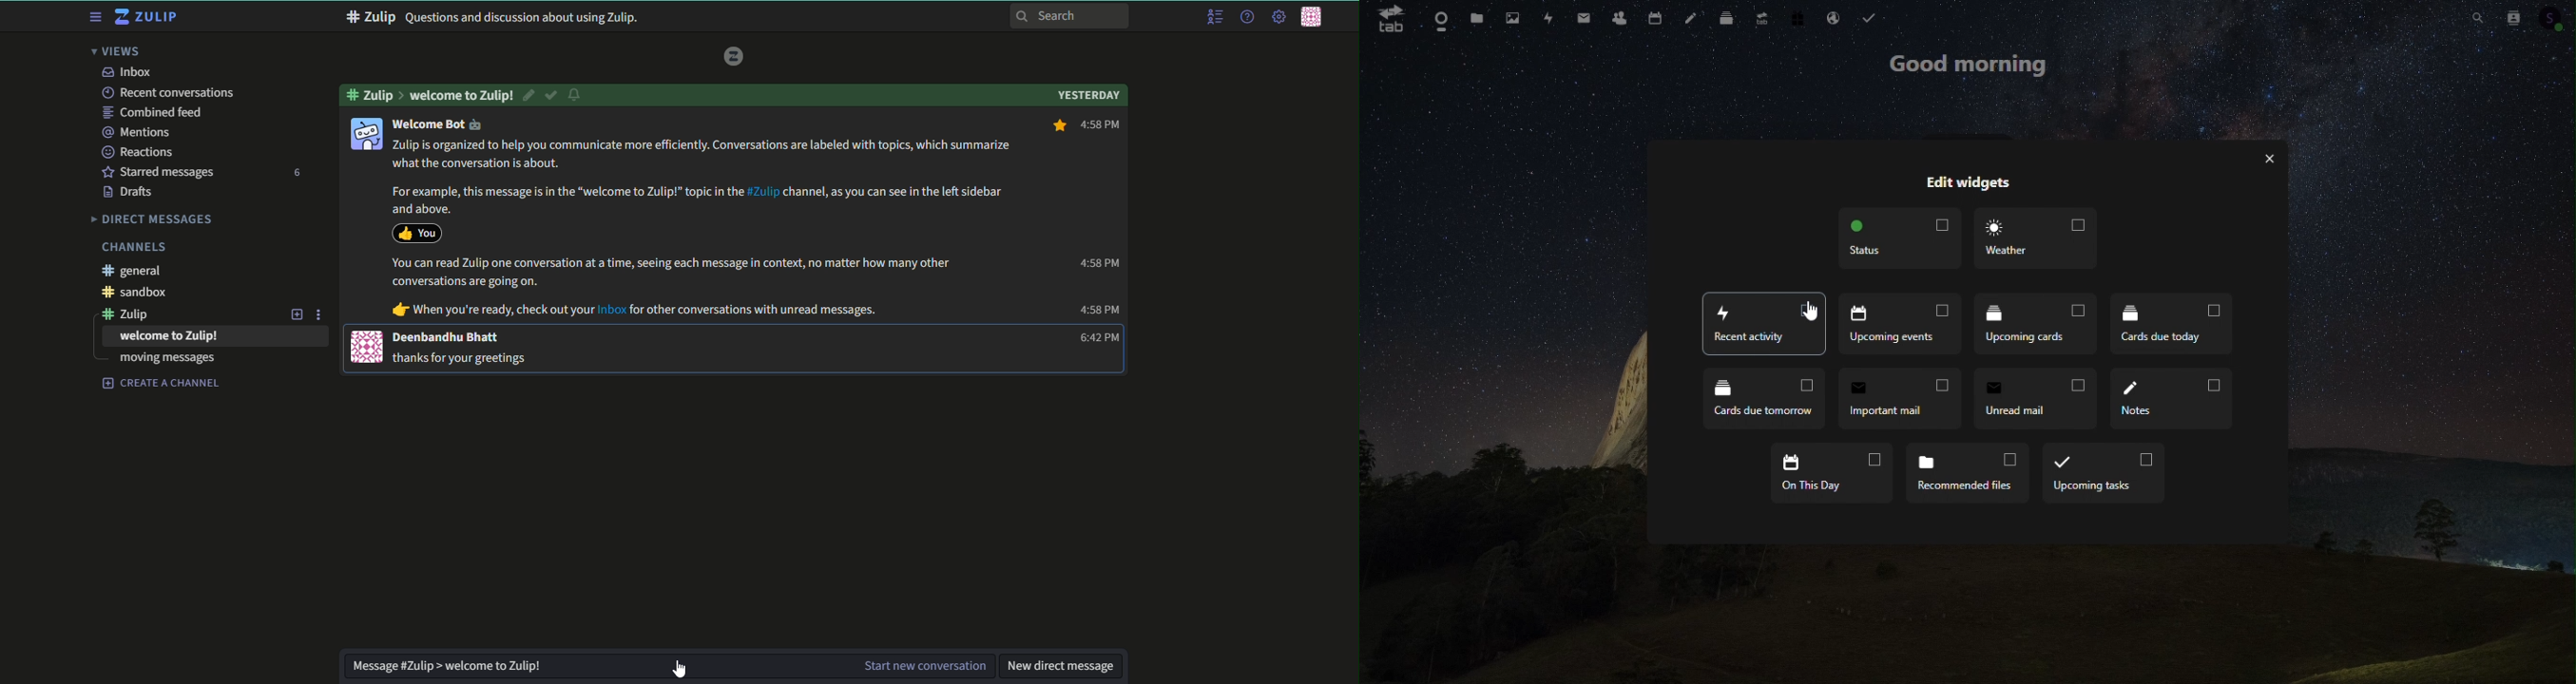 Image resolution: width=2576 pixels, height=700 pixels. What do you see at coordinates (462, 95) in the screenshot?
I see `Welcome to Zulip!` at bounding box center [462, 95].